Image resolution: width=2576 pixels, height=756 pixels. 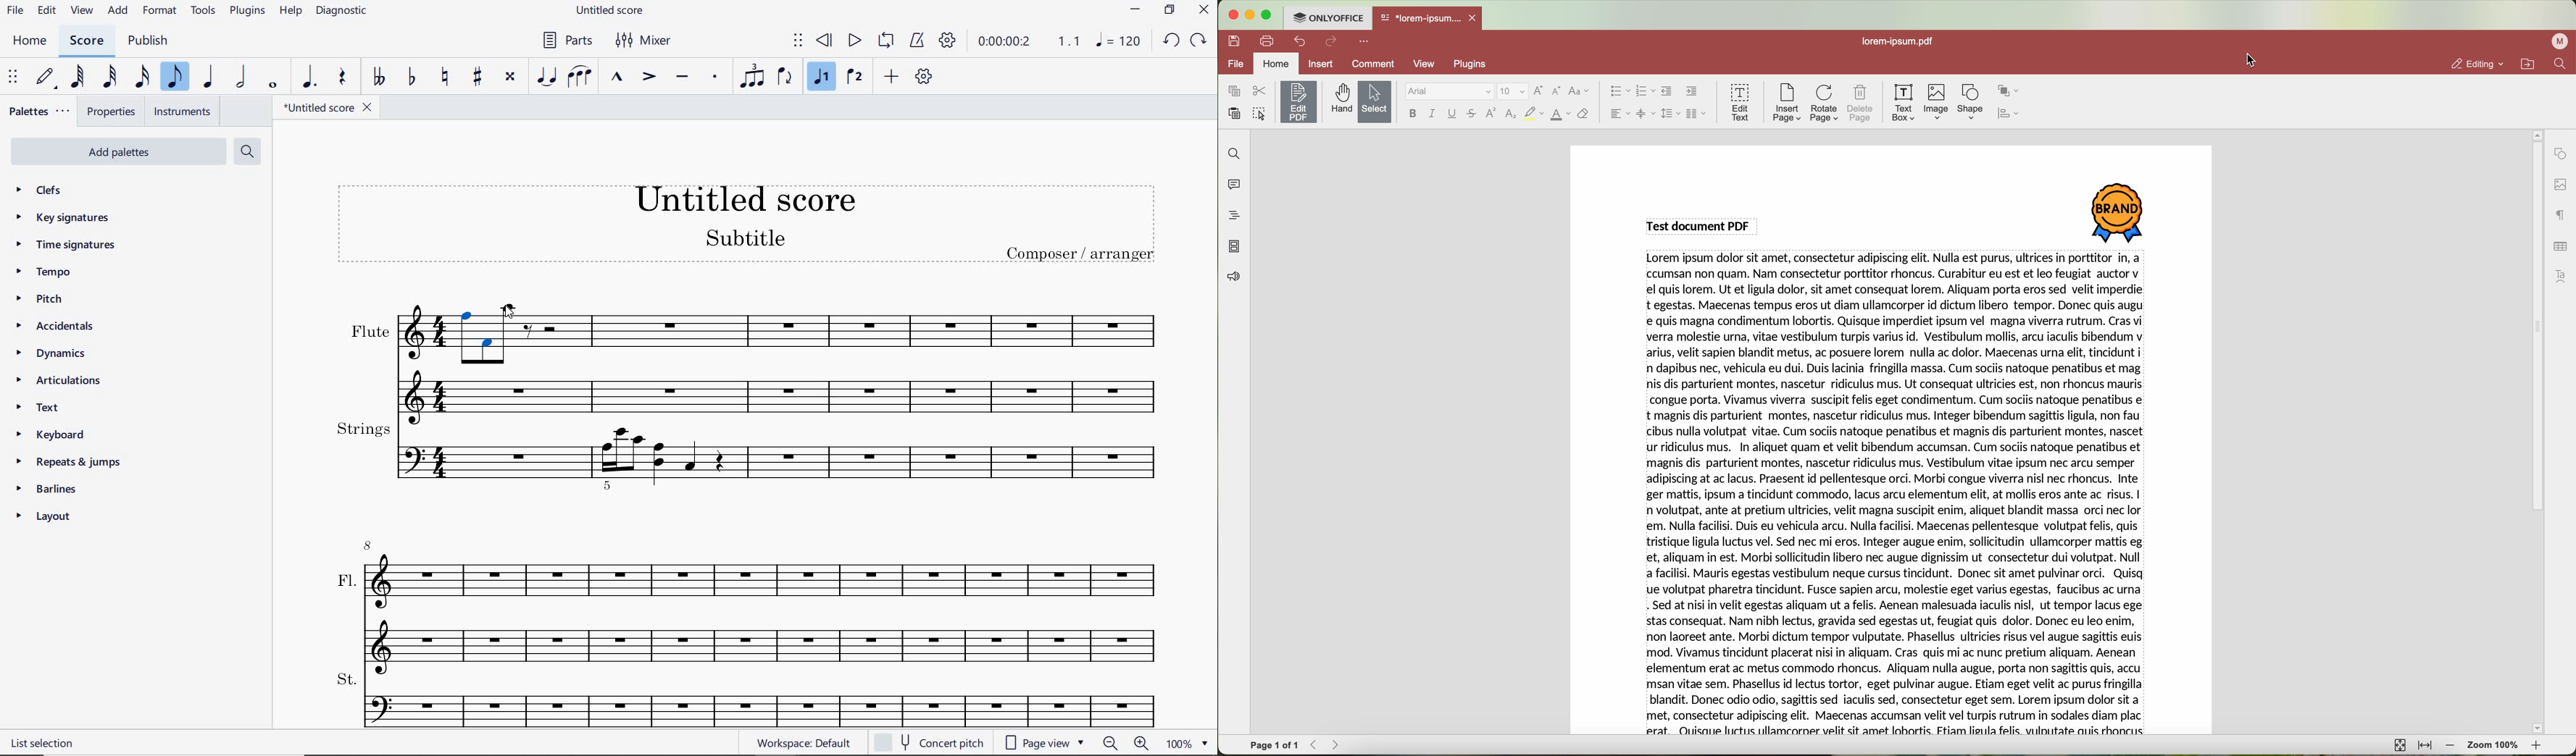 I want to click on METRONOME, so click(x=919, y=40).